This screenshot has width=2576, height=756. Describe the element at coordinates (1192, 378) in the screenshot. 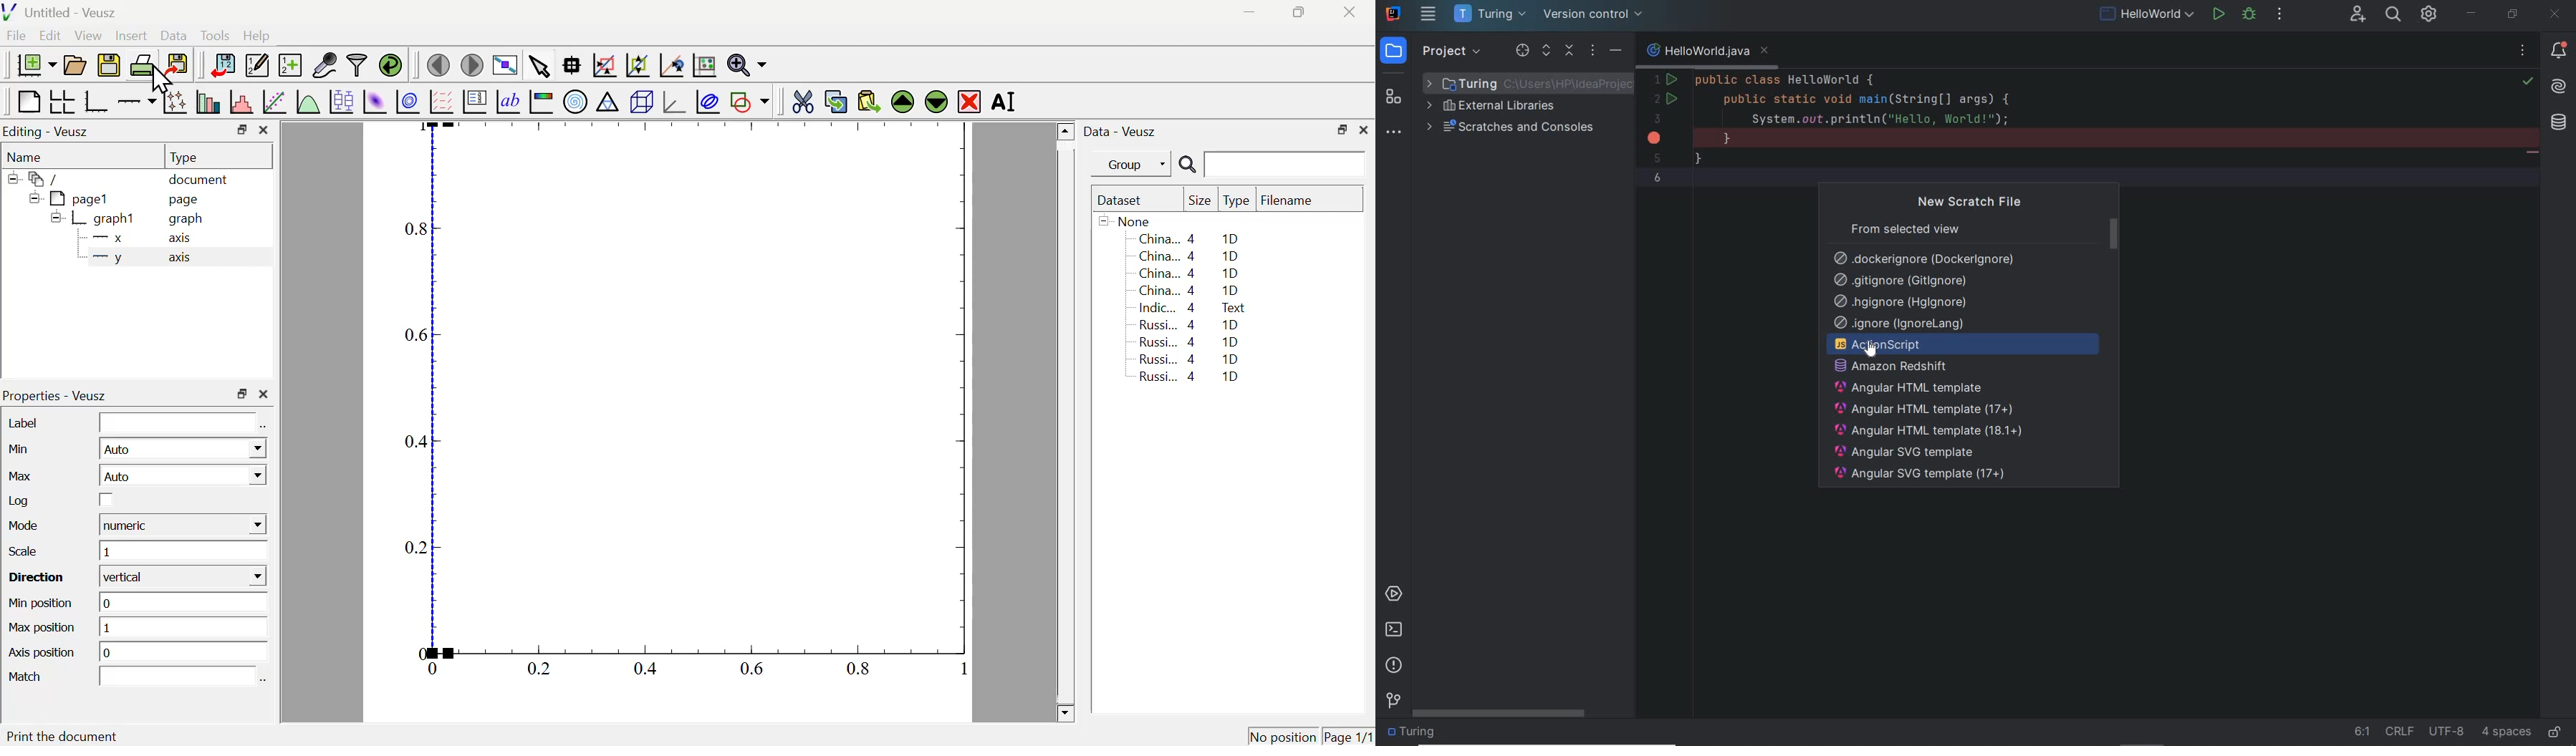

I see `Russi... 4 1D` at that location.